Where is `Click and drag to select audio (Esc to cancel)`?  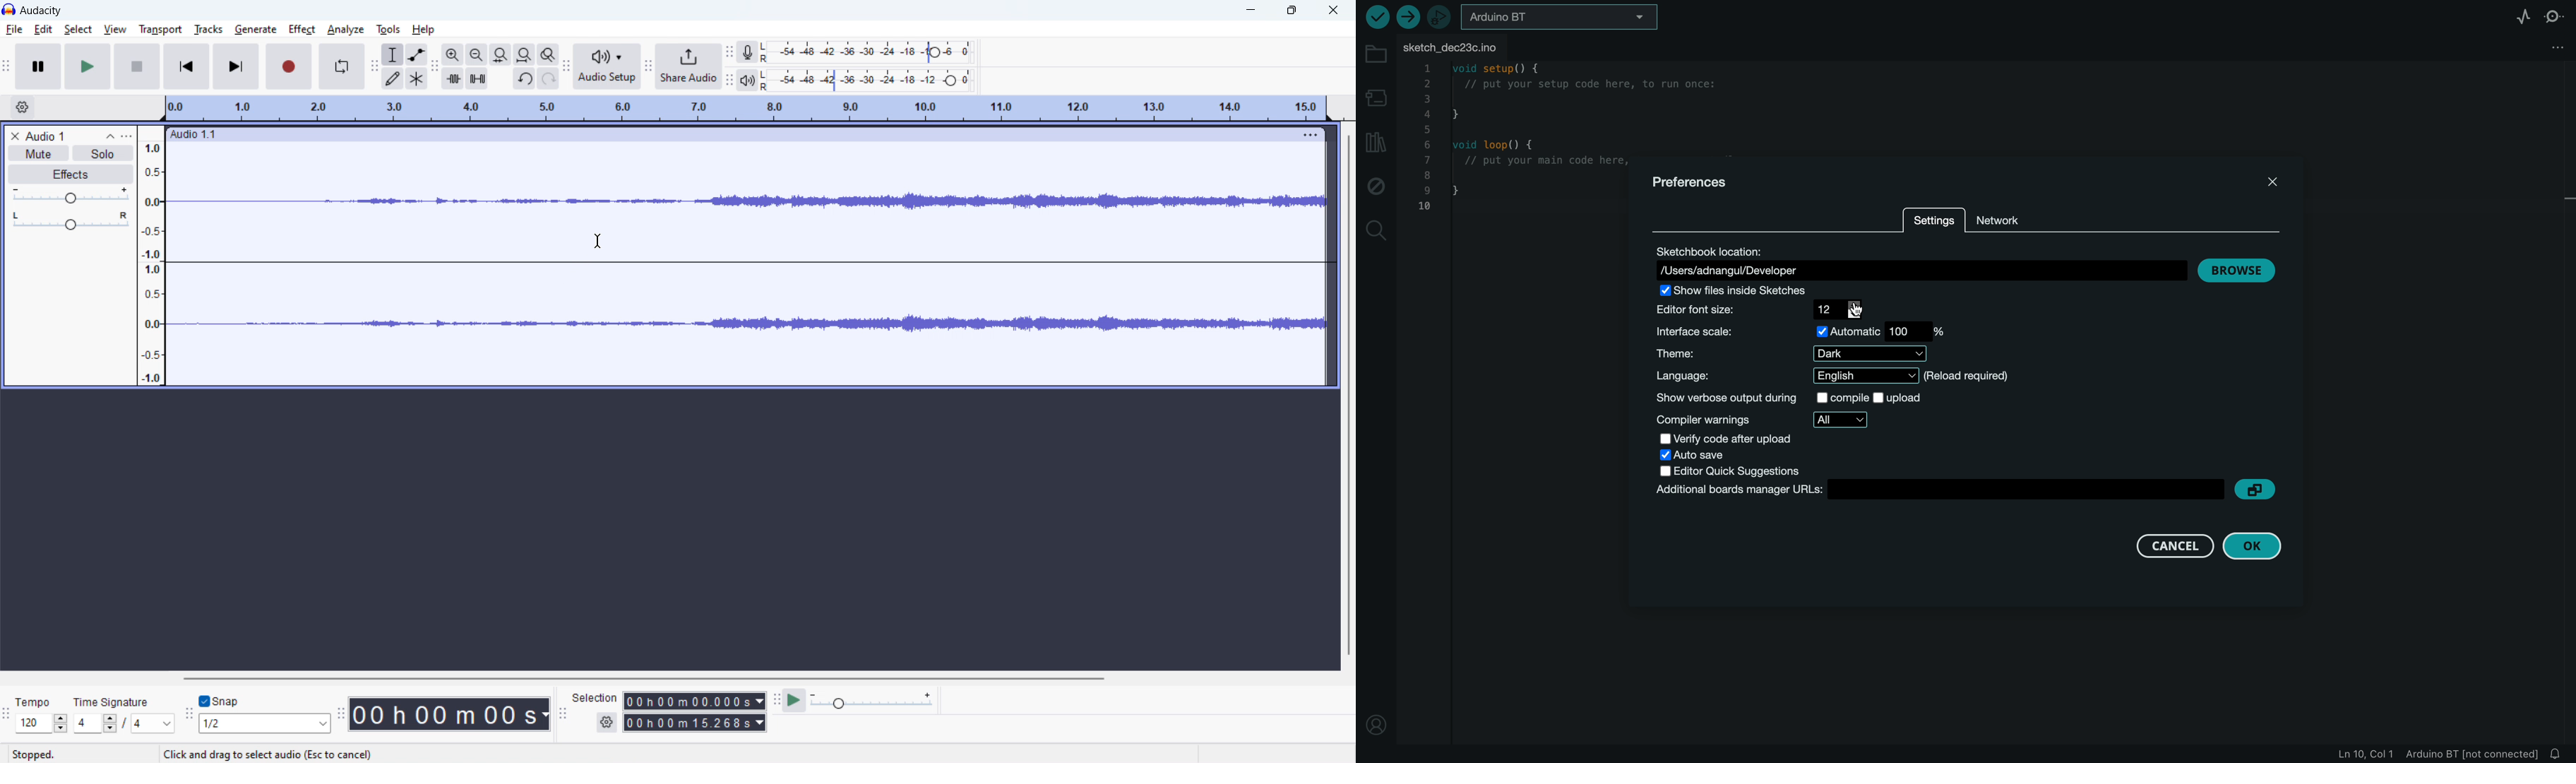
Click and drag to select audio (Esc to cancel) is located at coordinates (273, 755).